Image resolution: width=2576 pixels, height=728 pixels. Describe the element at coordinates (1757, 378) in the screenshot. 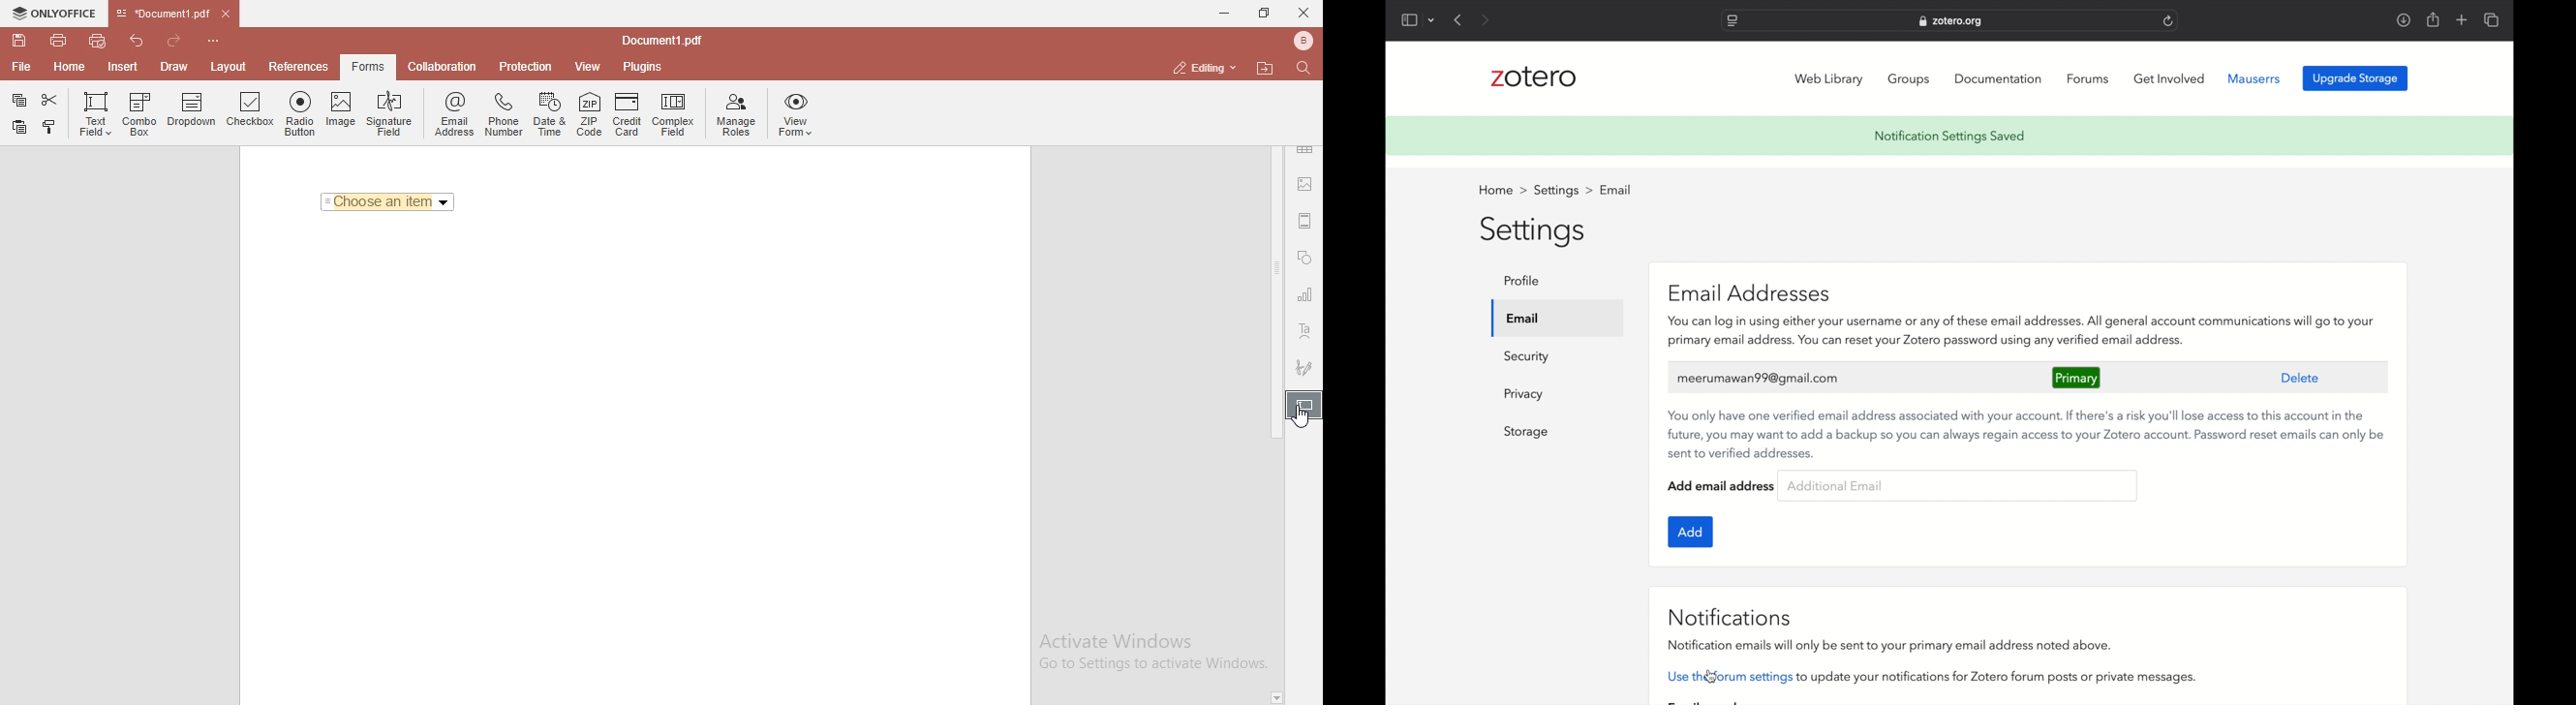

I see `user's email address` at that location.